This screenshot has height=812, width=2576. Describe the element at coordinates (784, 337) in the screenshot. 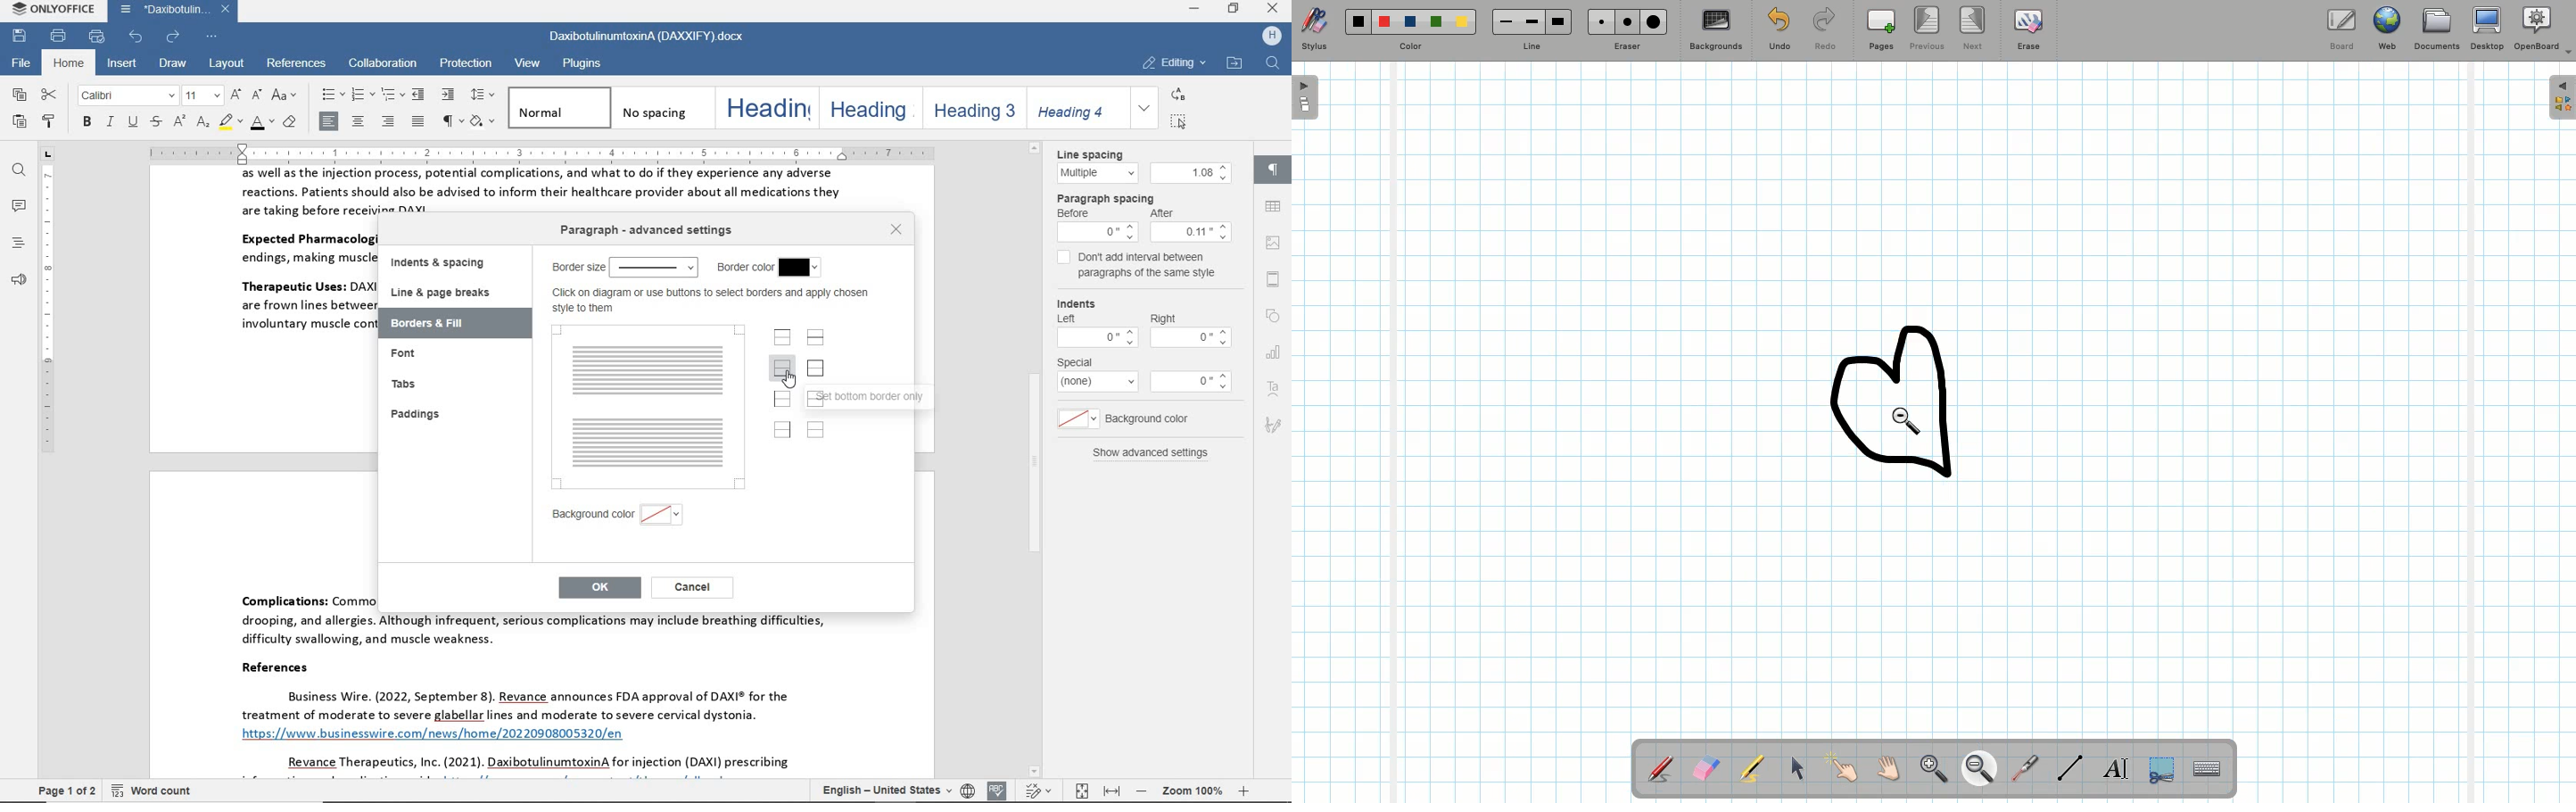

I see `set top borders only` at that location.